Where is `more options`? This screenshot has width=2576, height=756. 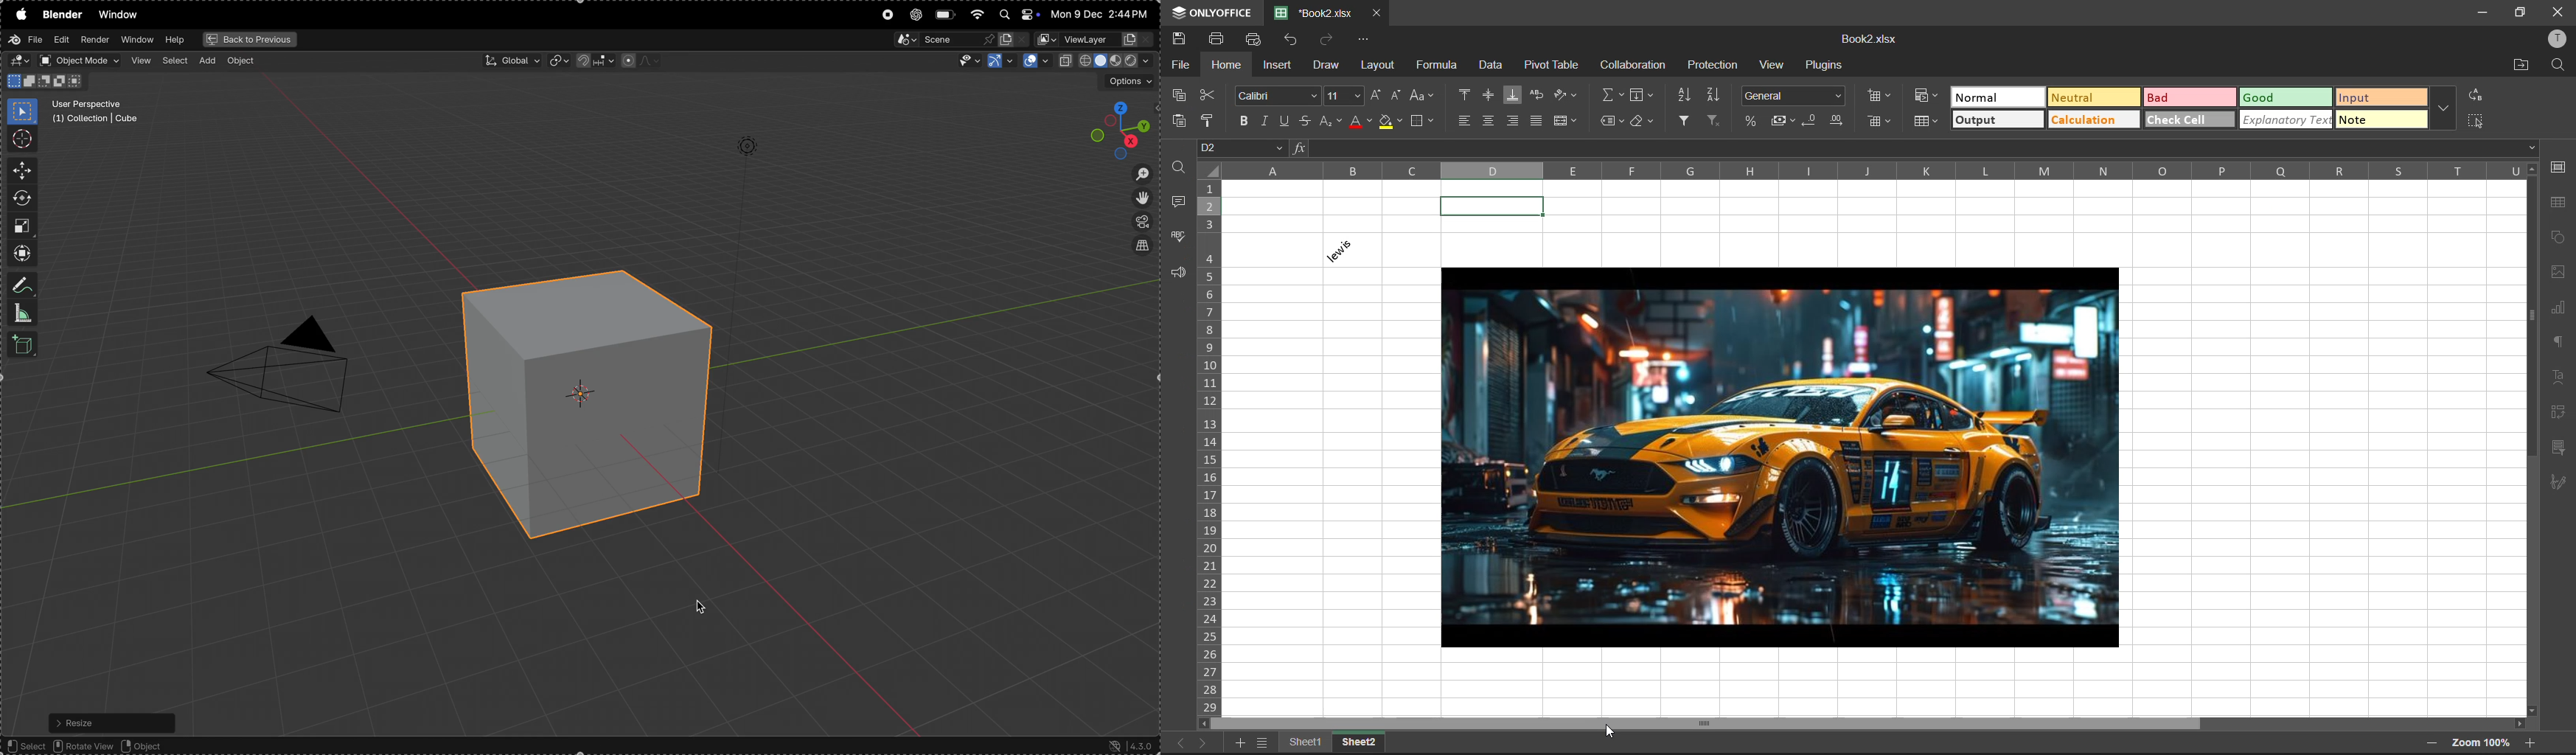 more options is located at coordinates (2443, 109).